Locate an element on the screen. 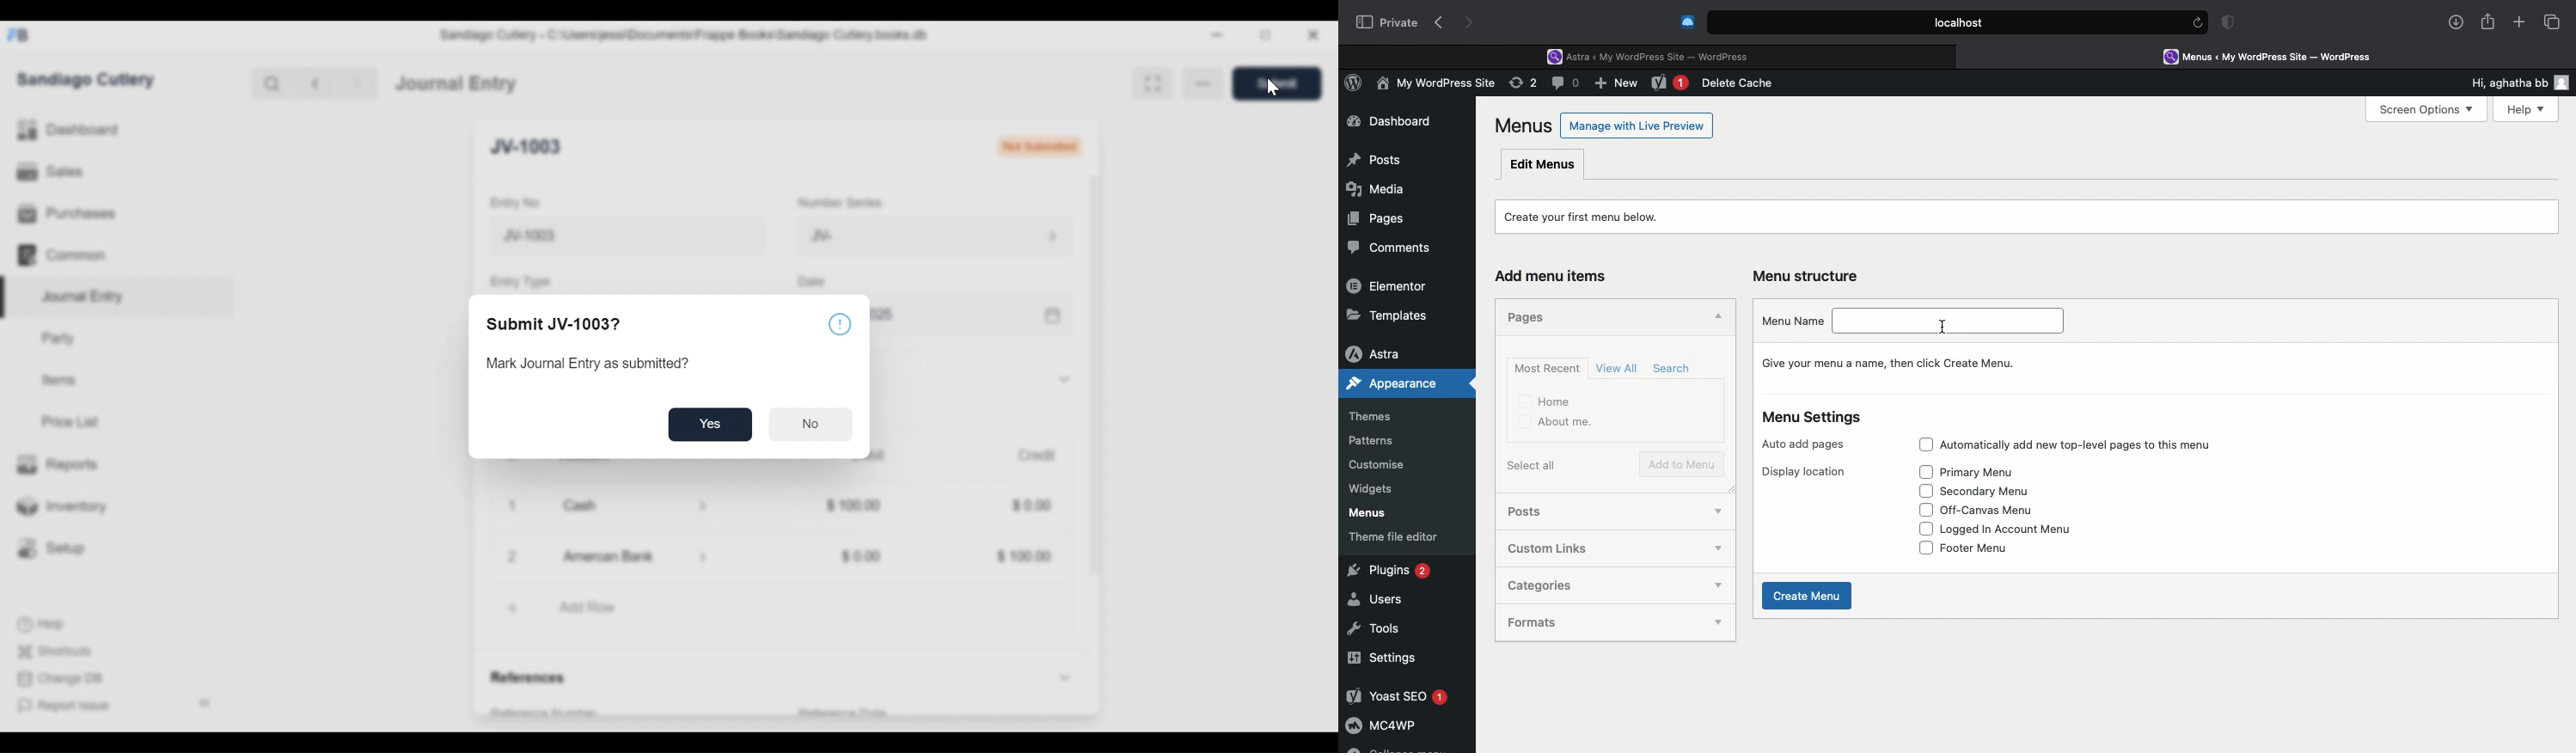 The height and width of the screenshot is (756, 2576). Check box is located at coordinates (1925, 490).